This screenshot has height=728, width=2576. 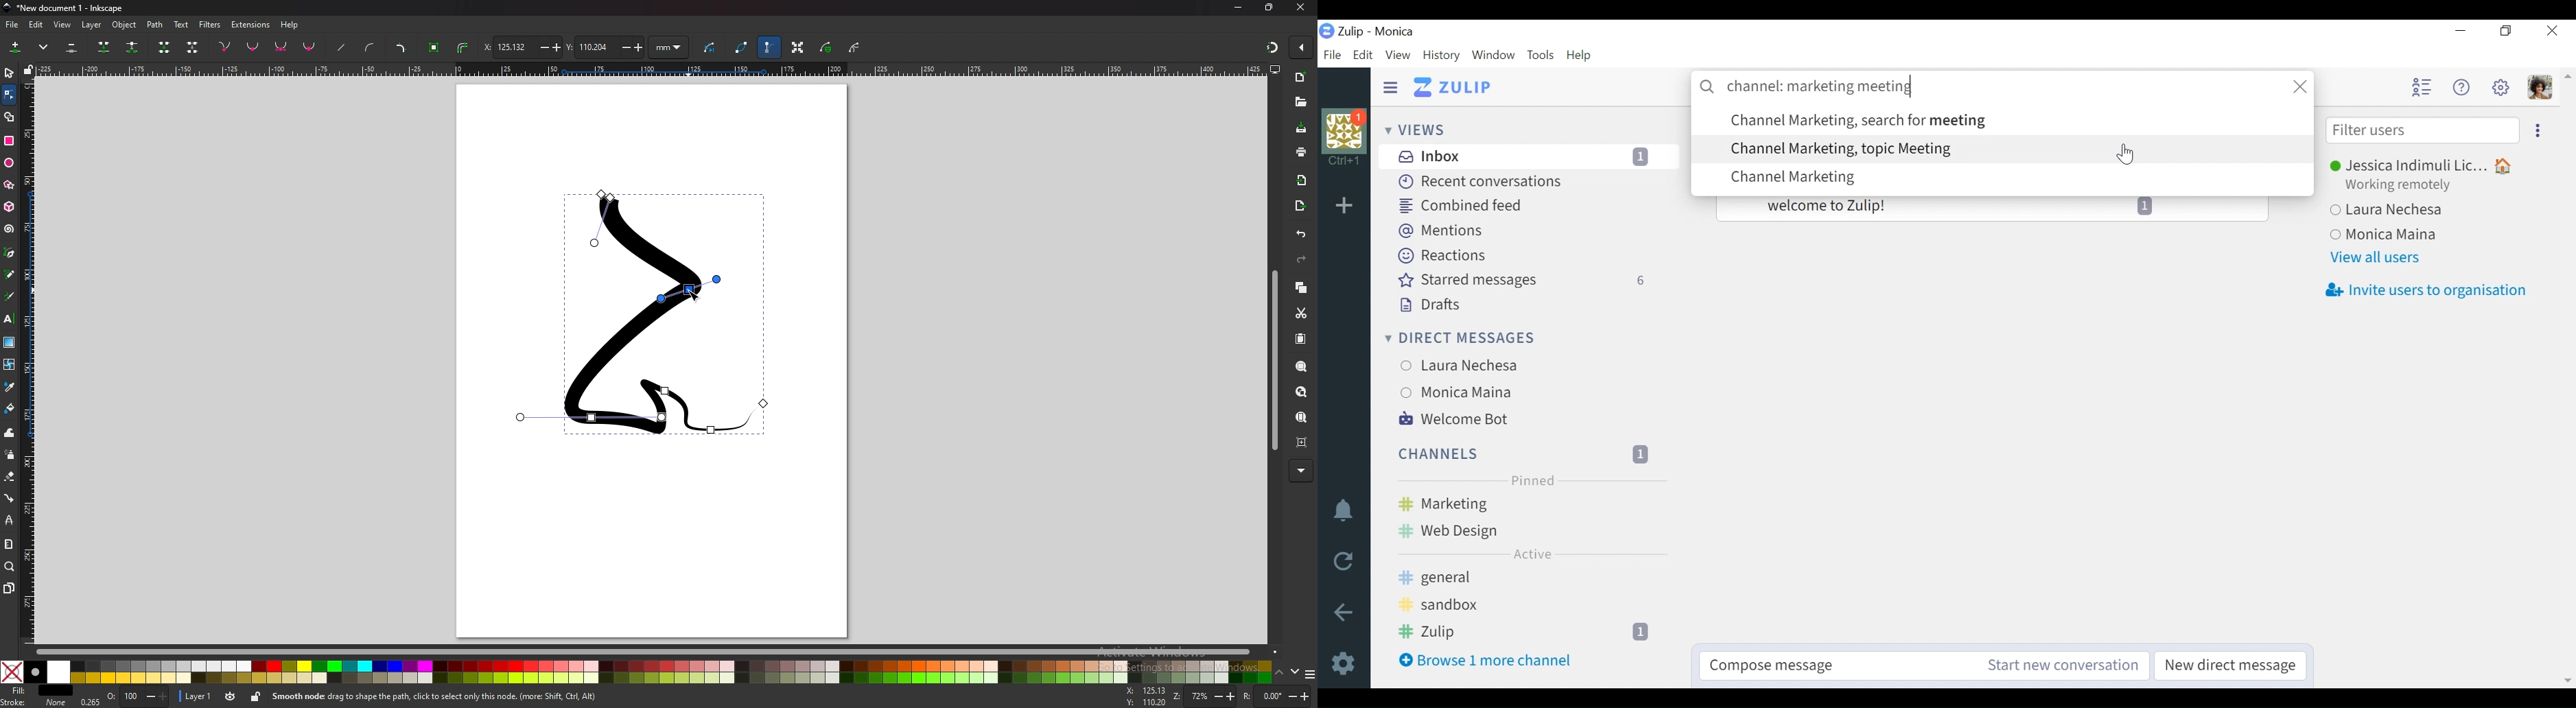 I want to click on close, so click(x=1302, y=8).